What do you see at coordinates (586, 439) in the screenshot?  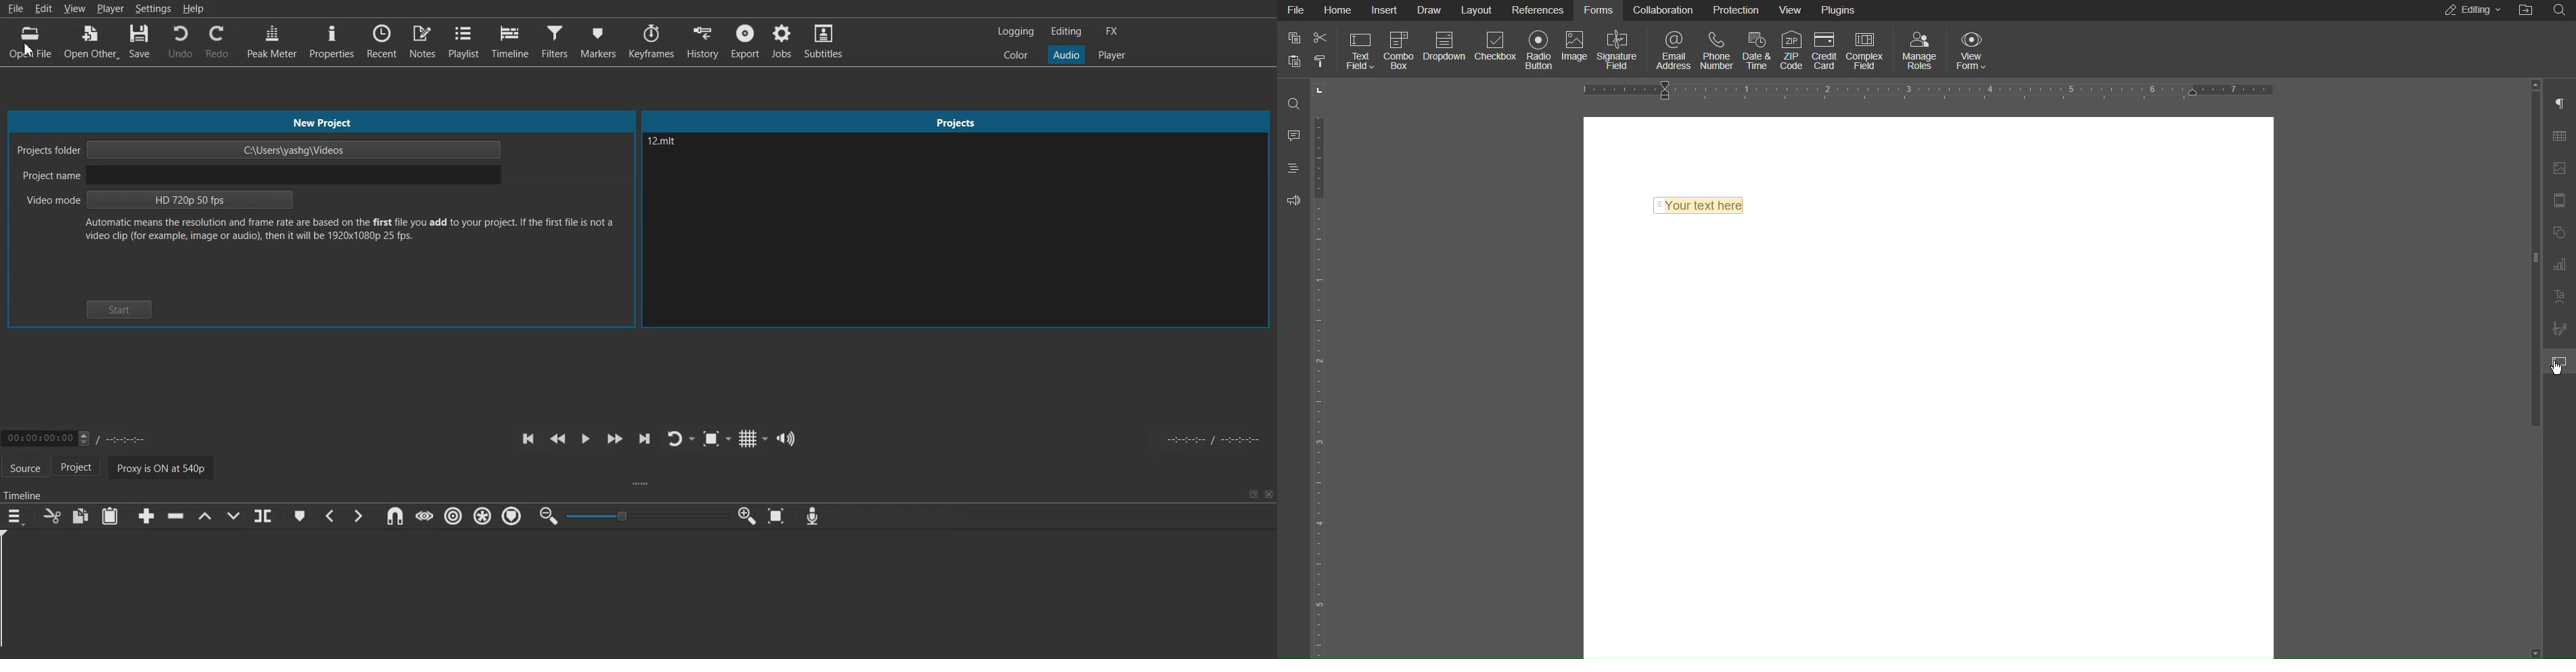 I see `Toggle play or pause` at bounding box center [586, 439].